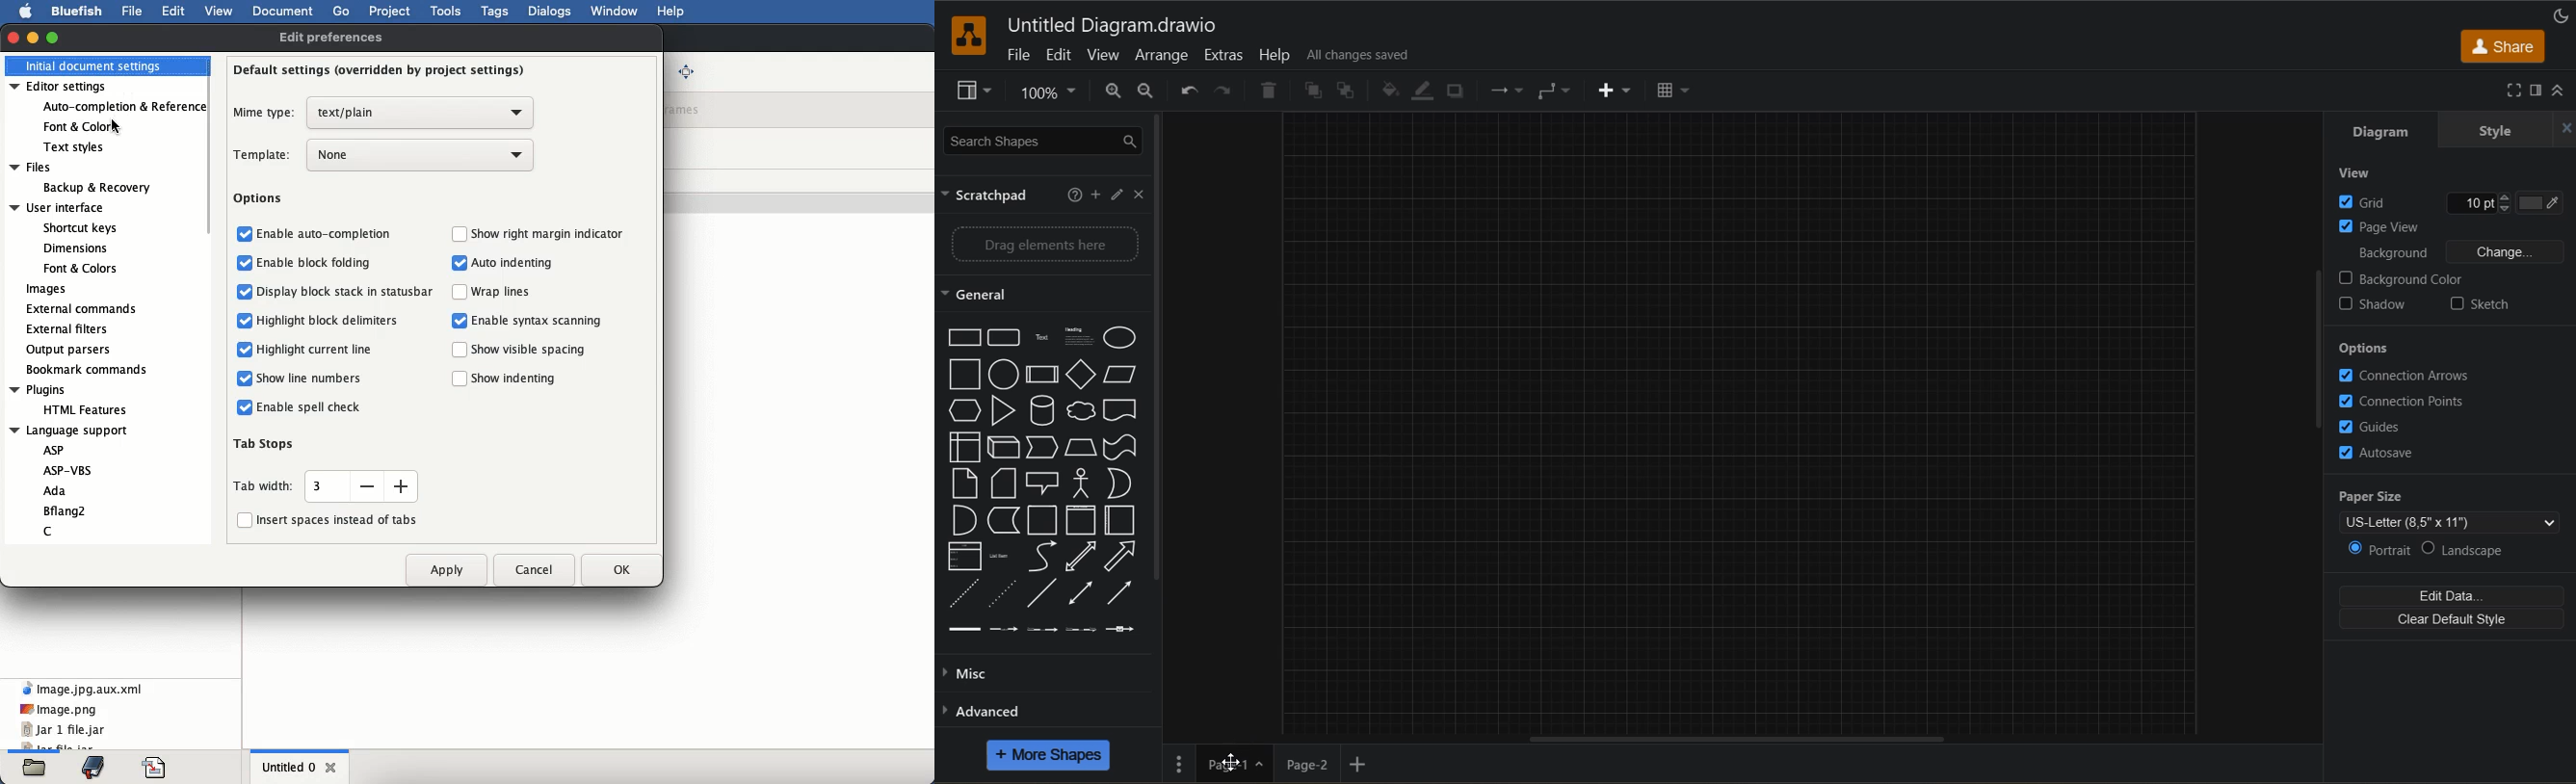 This screenshot has height=784, width=2576. I want to click on apply, so click(452, 571).